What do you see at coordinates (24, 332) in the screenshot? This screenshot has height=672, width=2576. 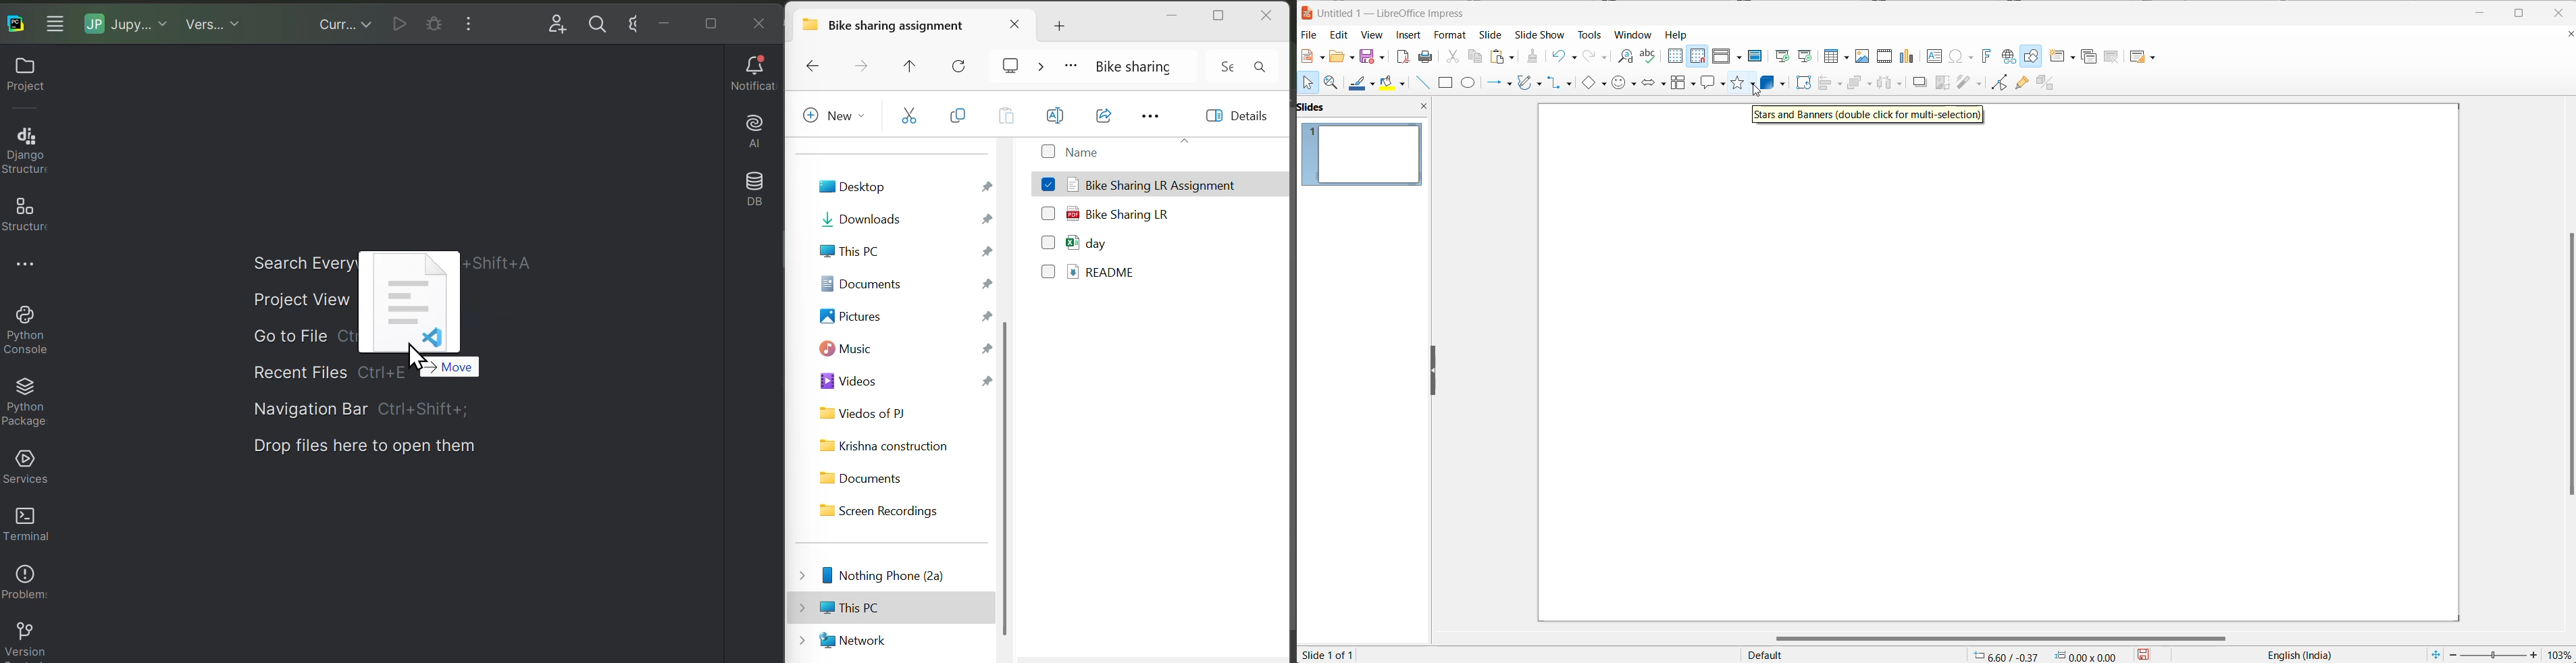 I see `Python console` at bounding box center [24, 332].